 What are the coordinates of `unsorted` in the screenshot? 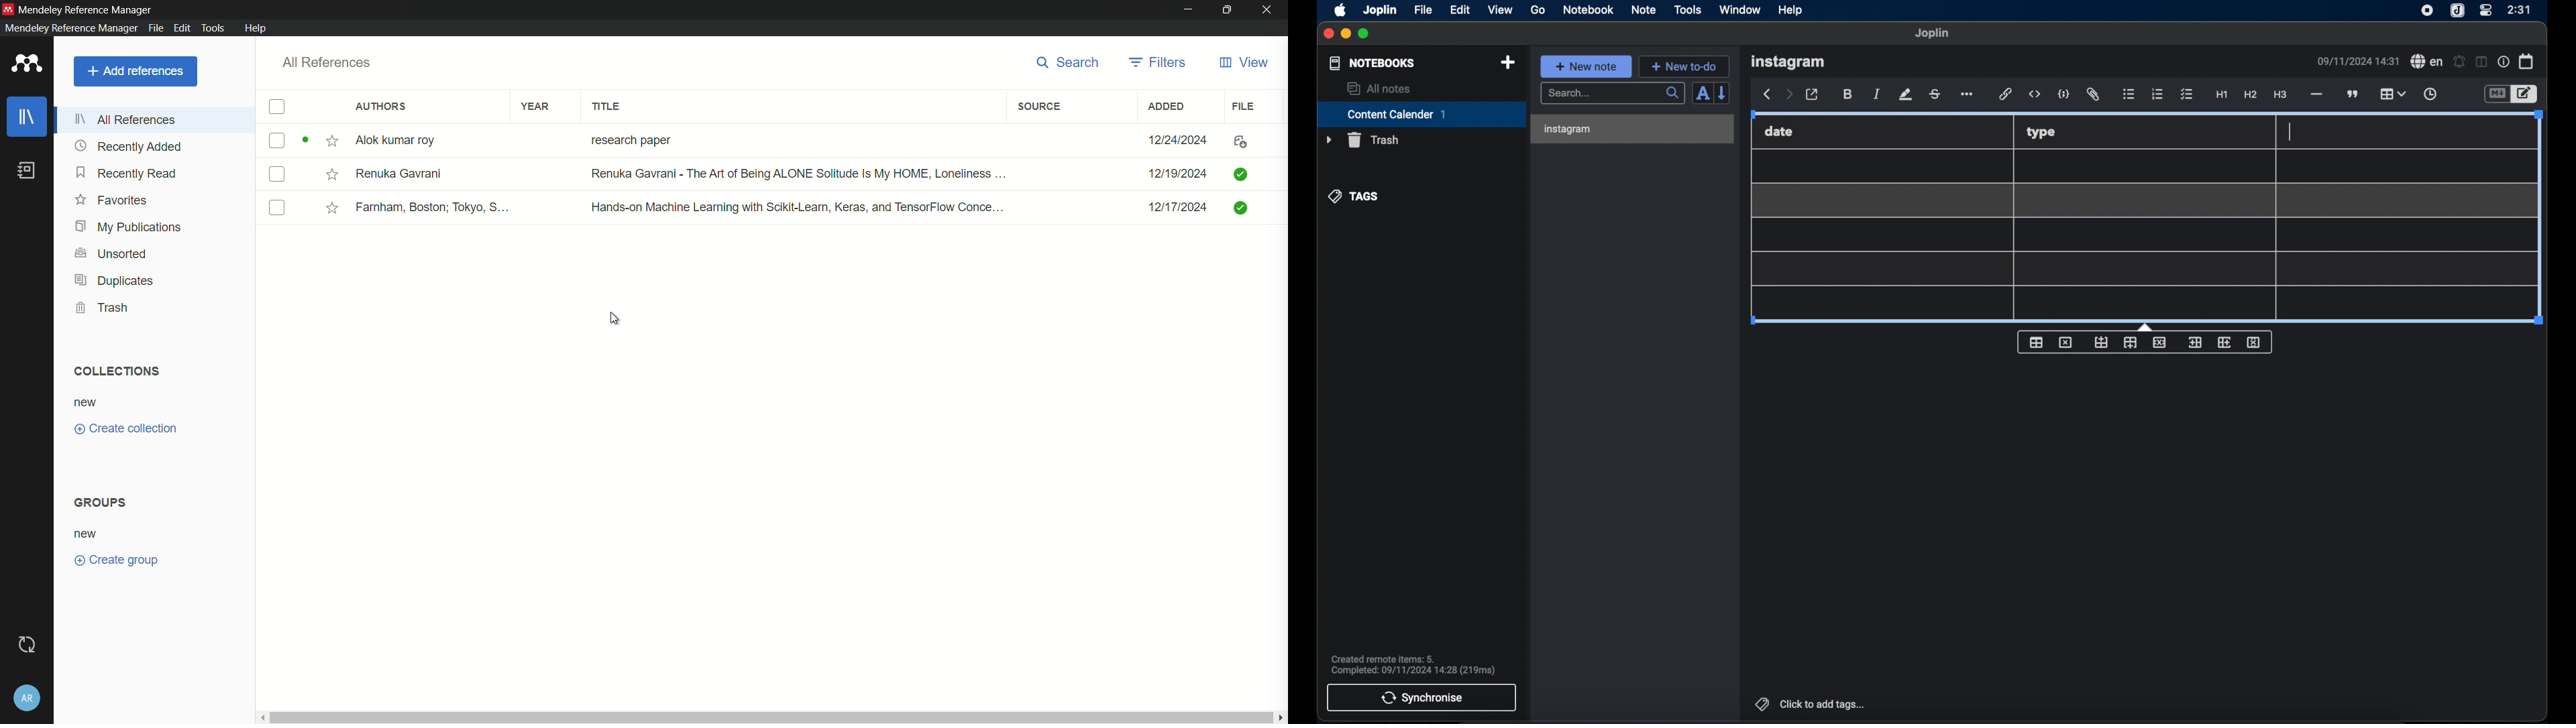 It's located at (112, 253).